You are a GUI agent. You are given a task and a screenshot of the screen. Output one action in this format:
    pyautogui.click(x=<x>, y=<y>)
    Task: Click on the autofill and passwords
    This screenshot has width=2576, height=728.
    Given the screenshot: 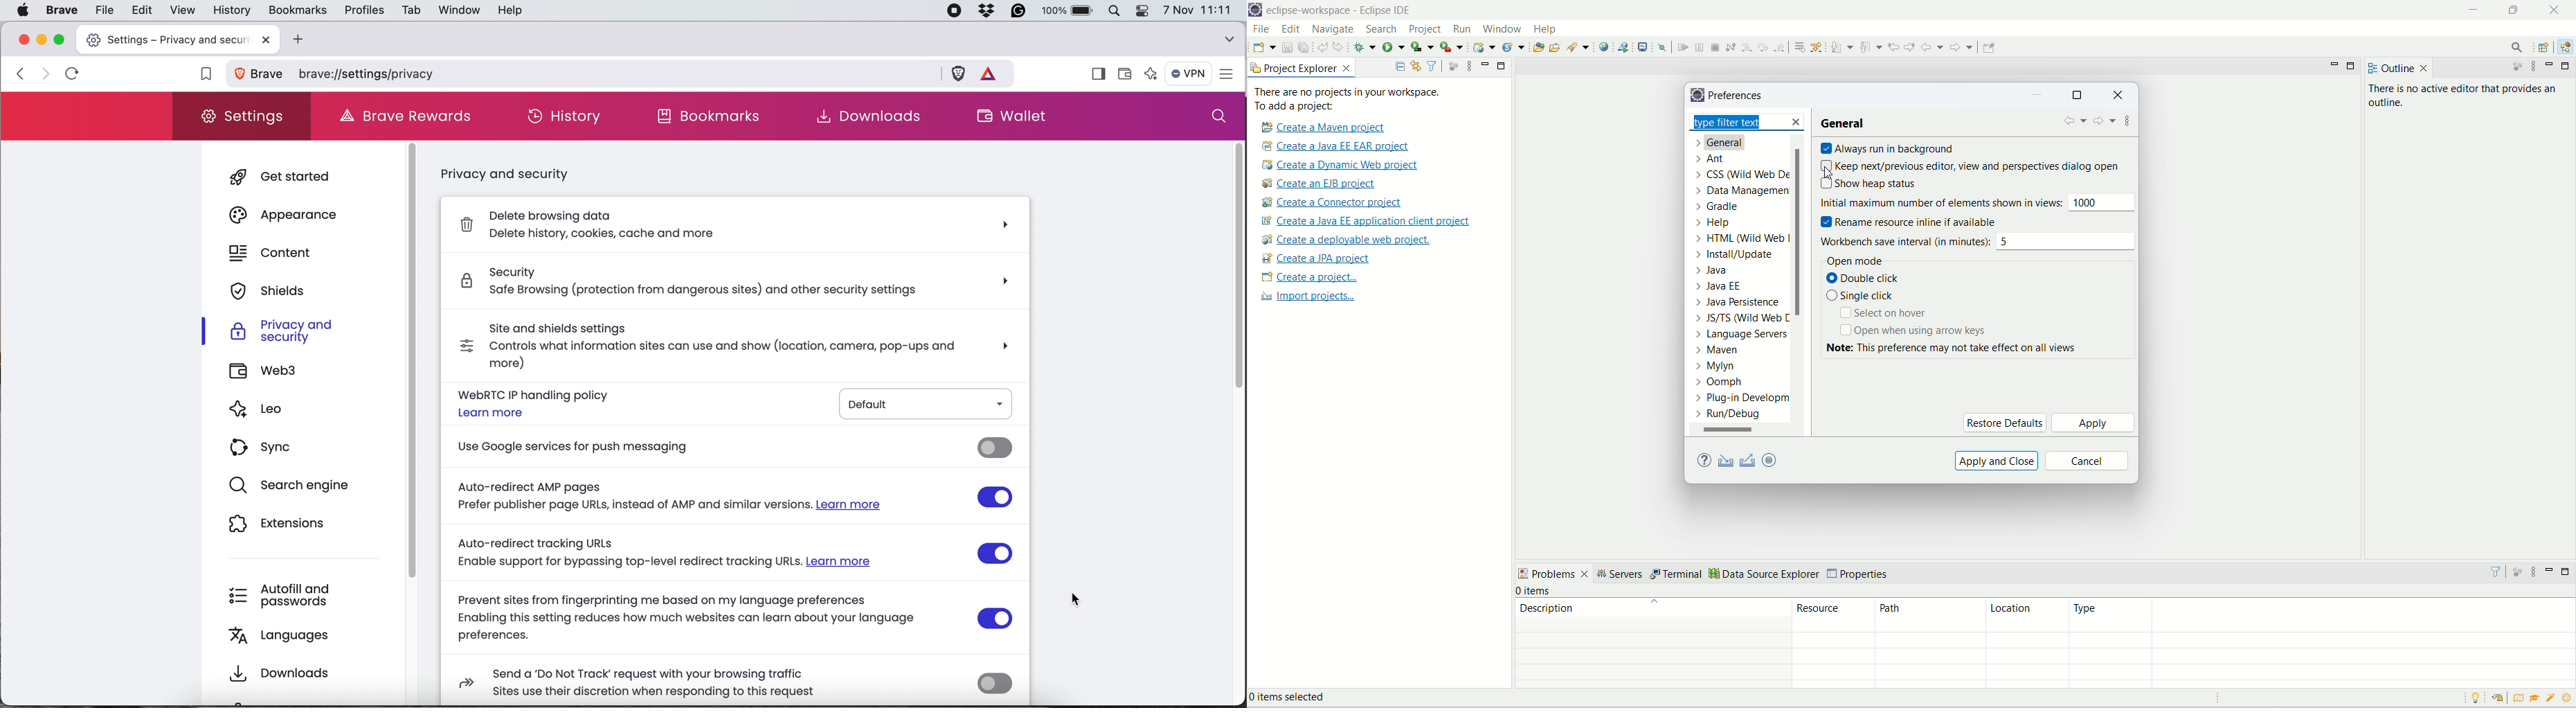 What is the action you would take?
    pyautogui.click(x=286, y=595)
    